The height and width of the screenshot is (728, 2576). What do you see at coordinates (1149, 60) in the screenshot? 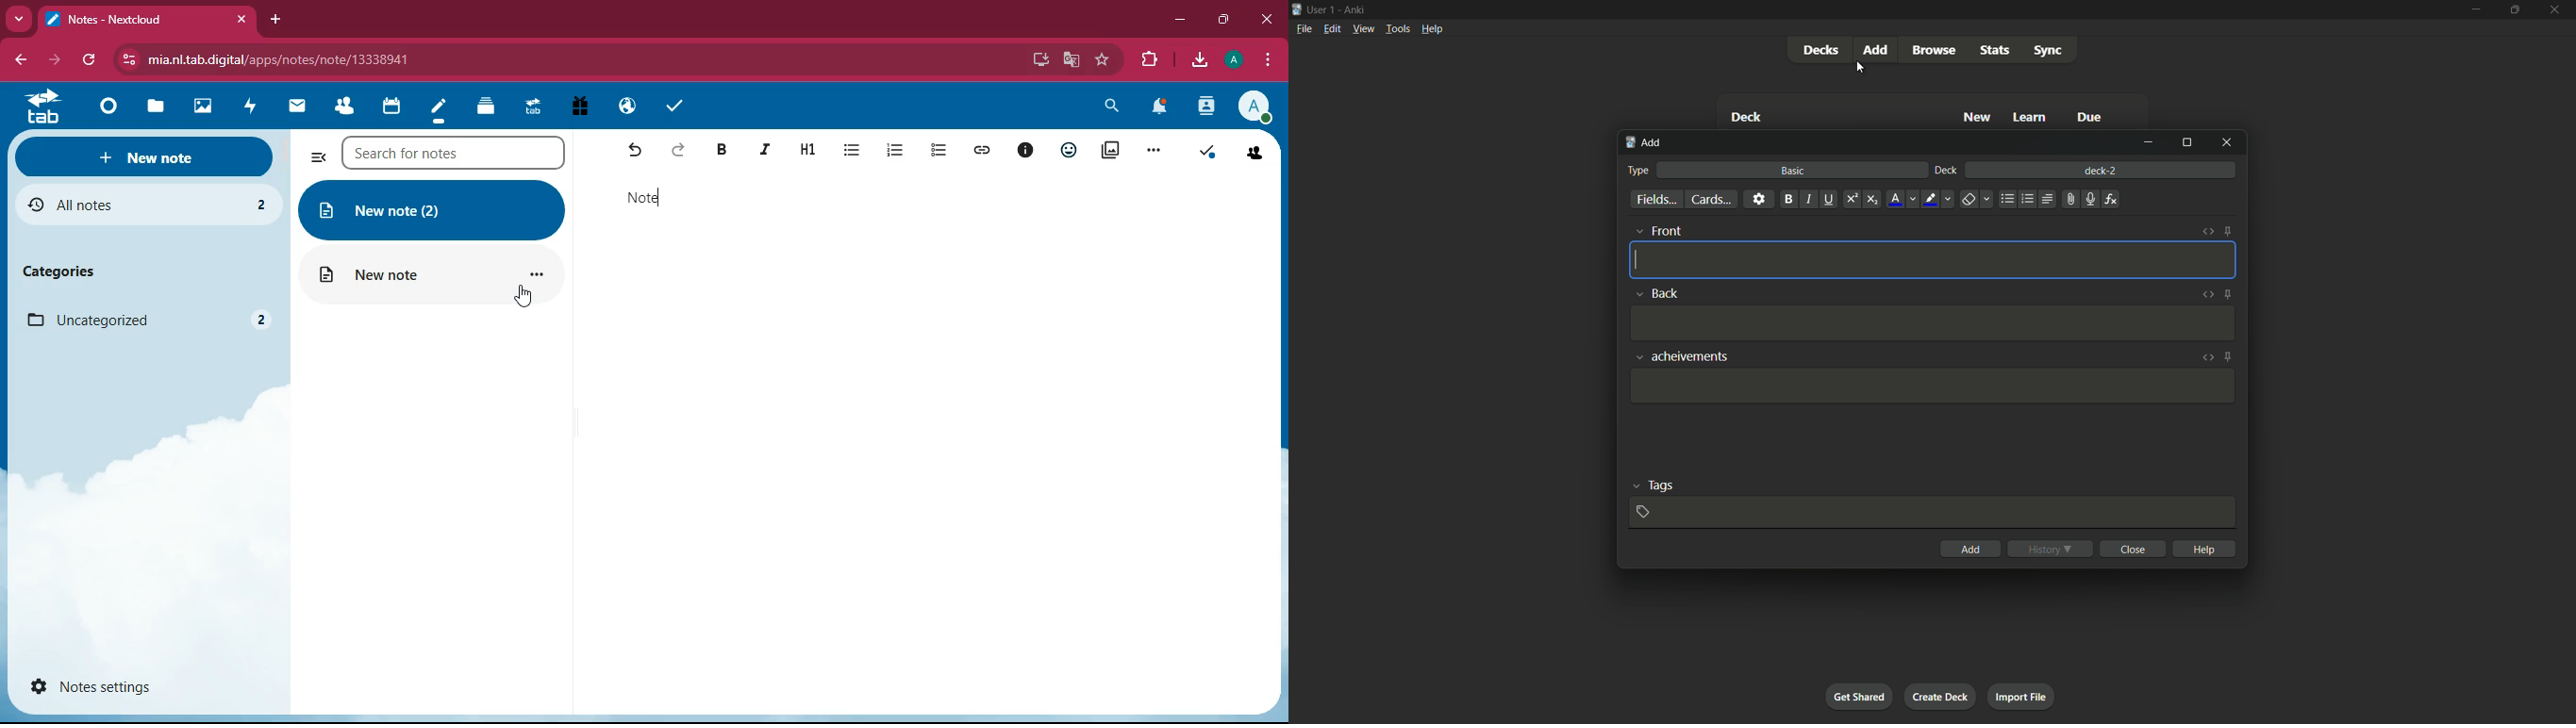
I see `extension` at bounding box center [1149, 60].